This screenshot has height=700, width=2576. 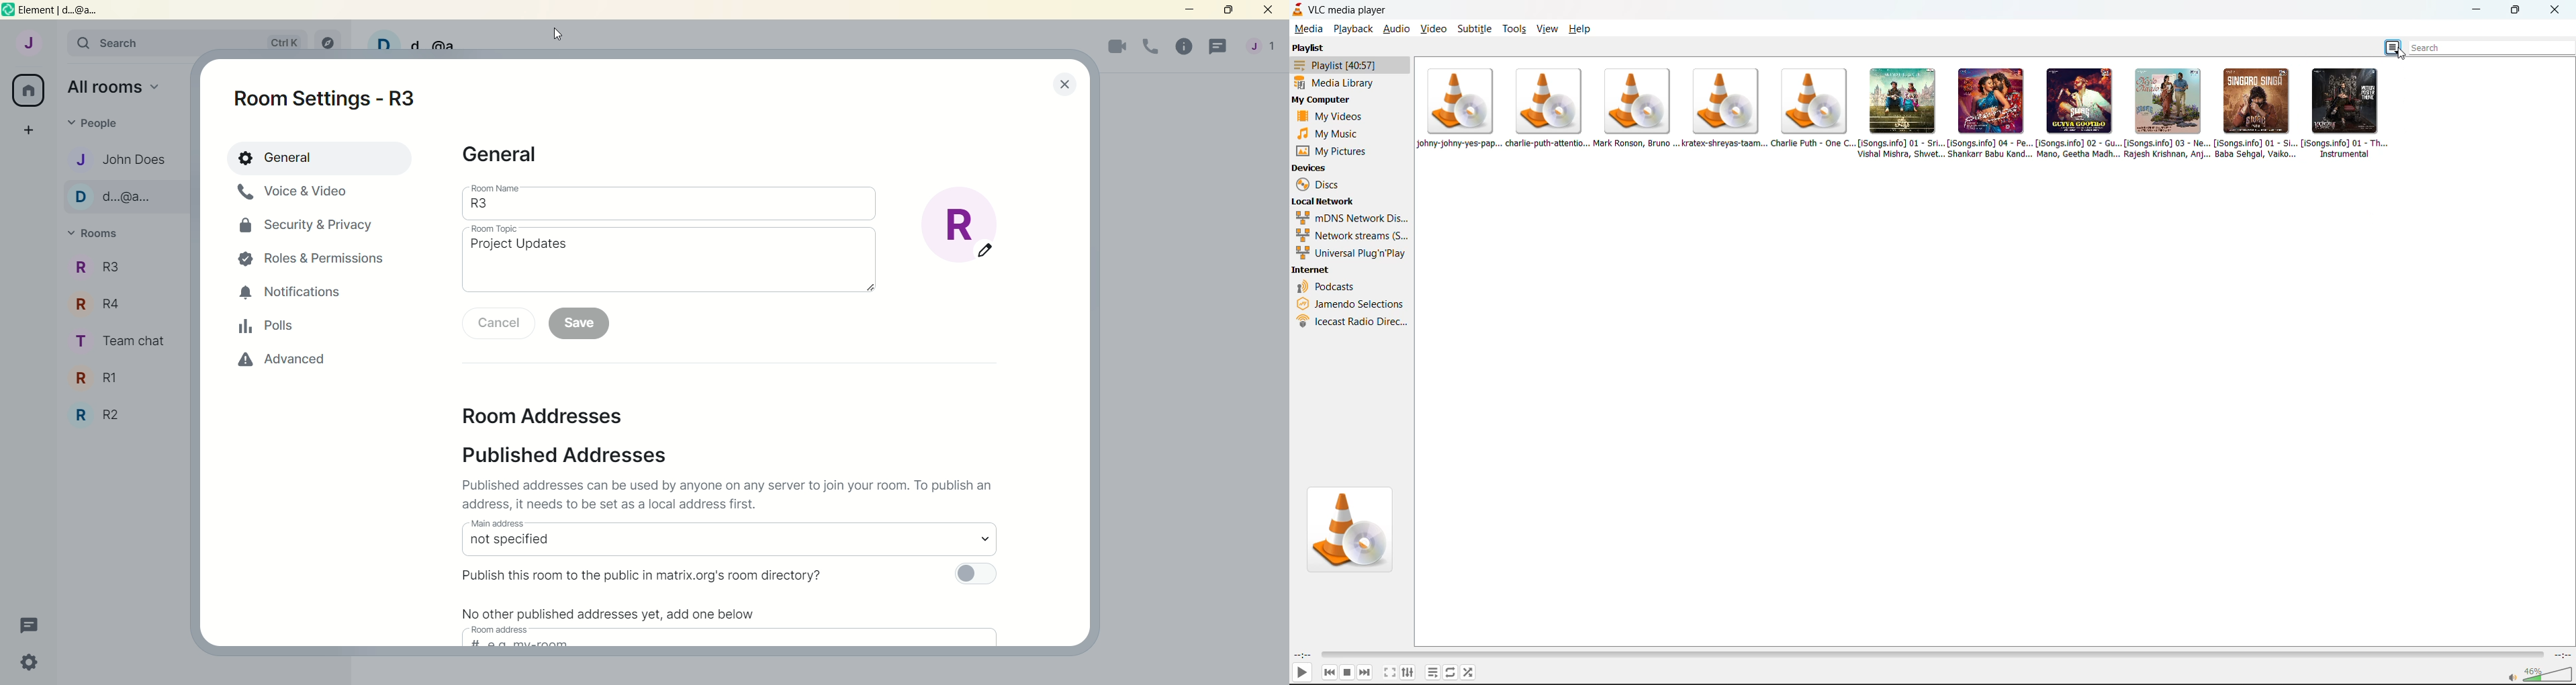 What do you see at coordinates (2539, 675) in the screenshot?
I see `volume` at bounding box center [2539, 675].